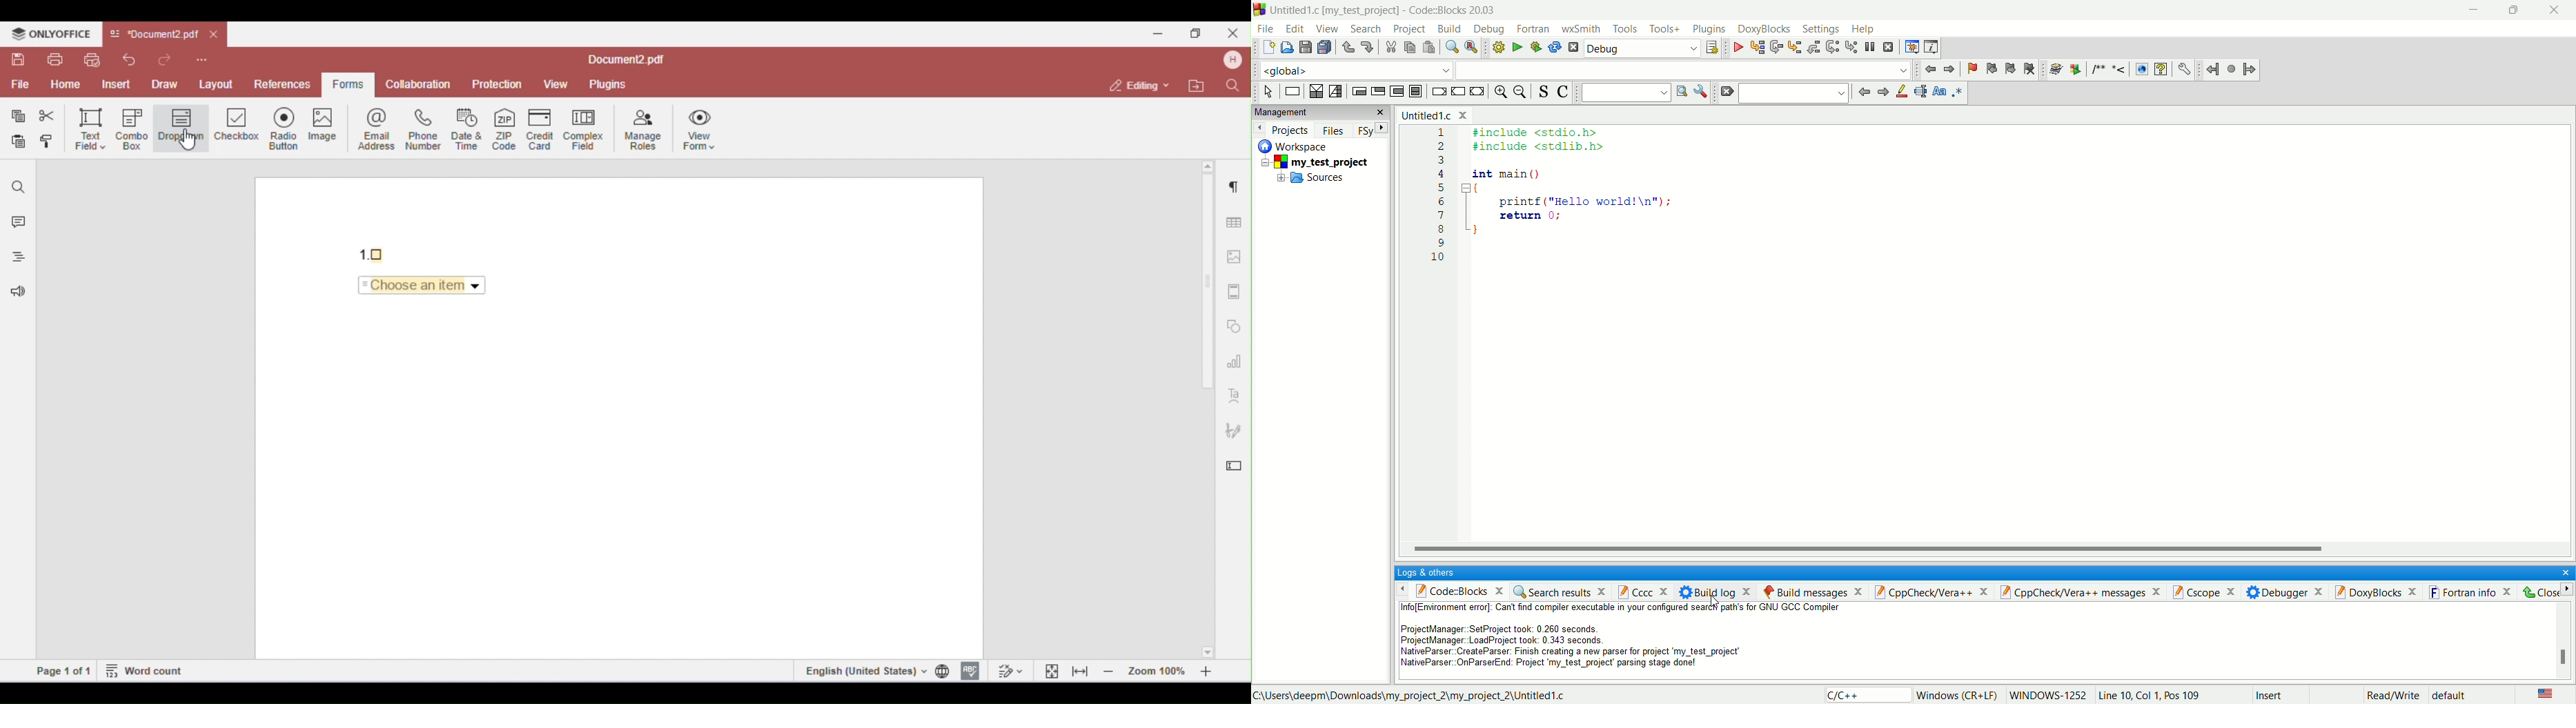 The height and width of the screenshot is (728, 2576). What do you see at coordinates (1932, 591) in the screenshot?
I see `CppCheck/vera++` at bounding box center [1932, 591].